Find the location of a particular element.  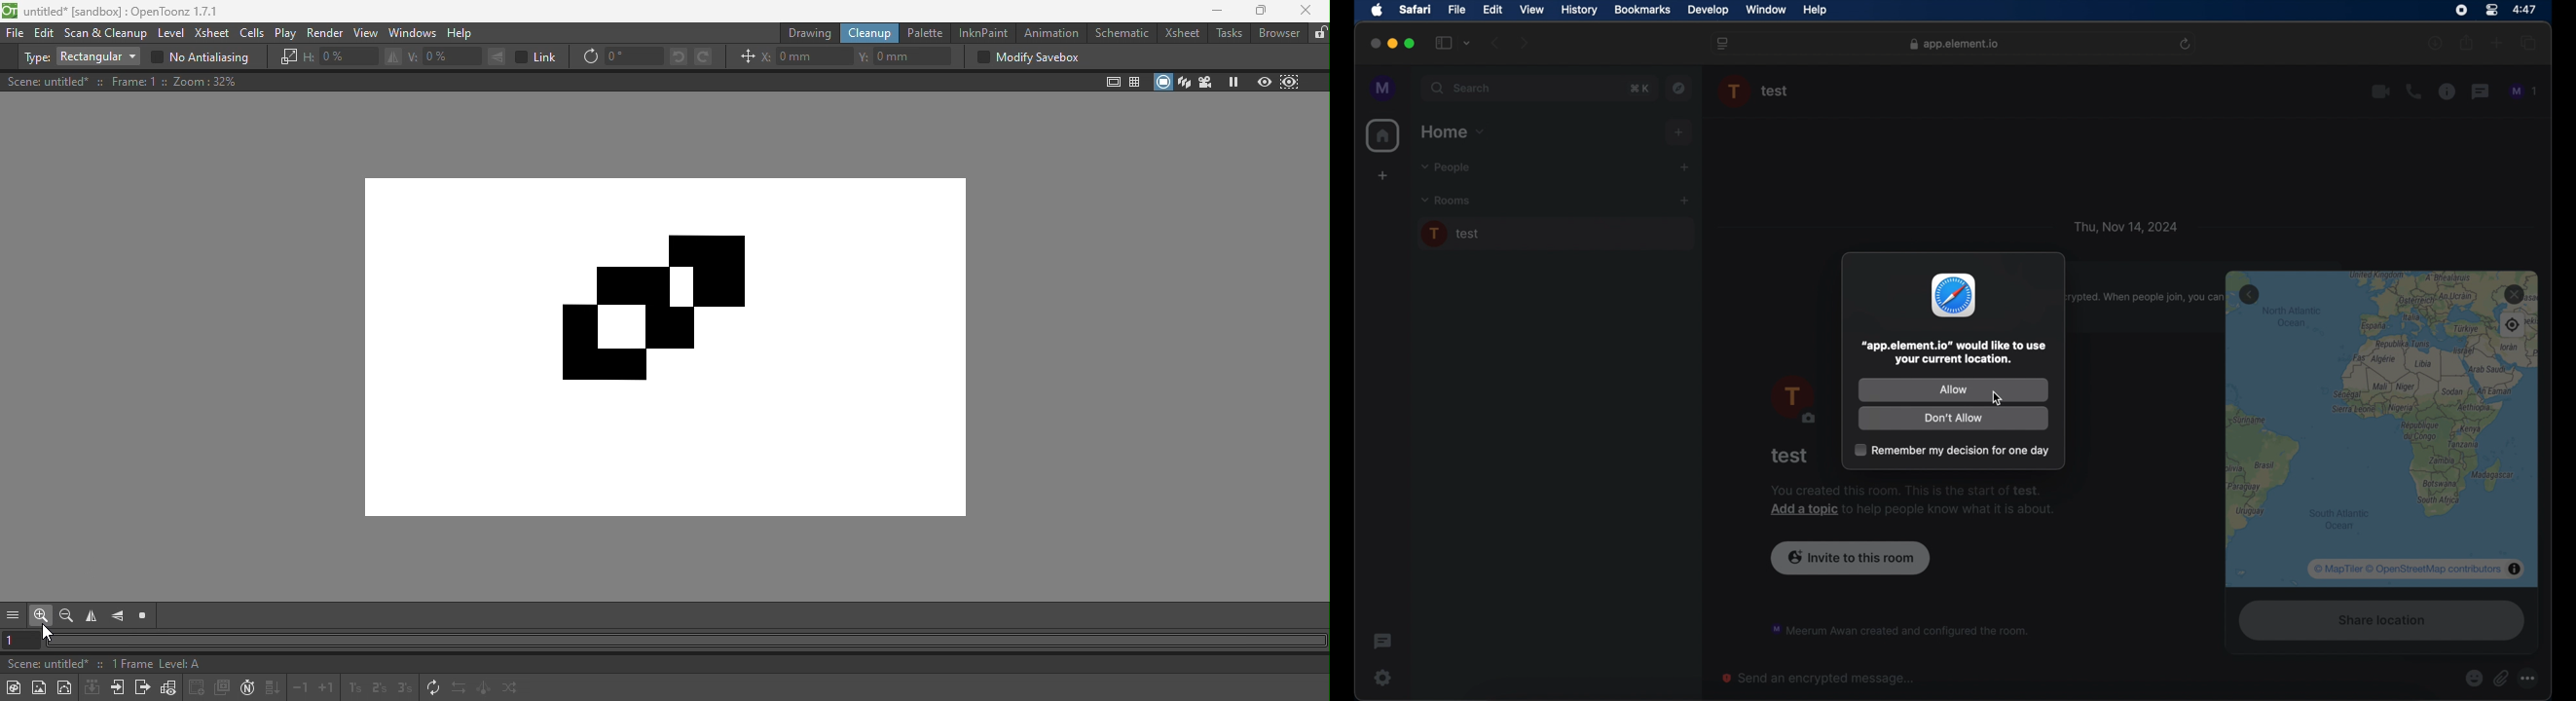

website settings is located at coordinates (1724, 43).